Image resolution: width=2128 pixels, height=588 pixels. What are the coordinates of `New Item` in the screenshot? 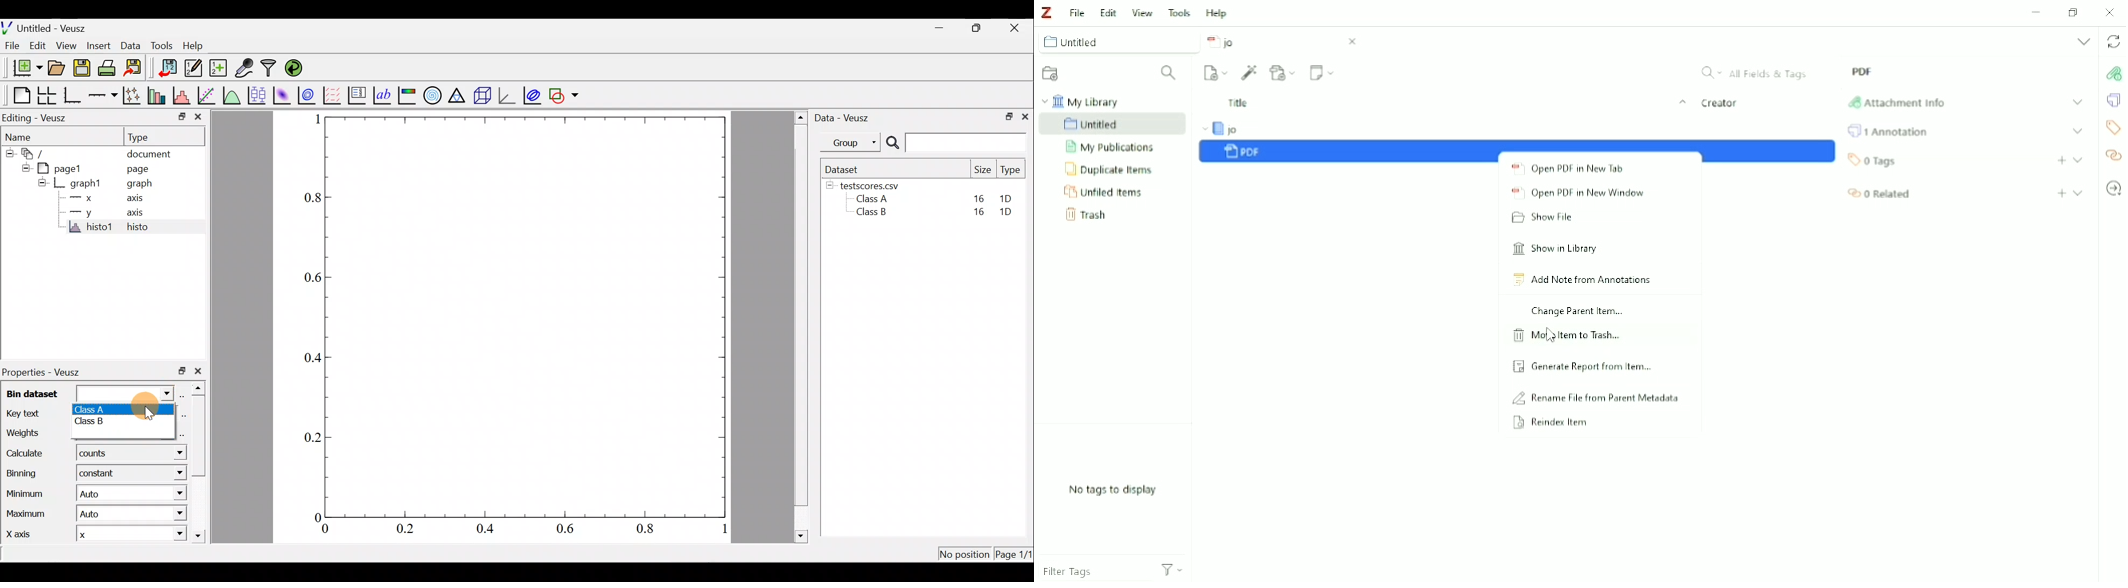 It's located at (1217, 73).